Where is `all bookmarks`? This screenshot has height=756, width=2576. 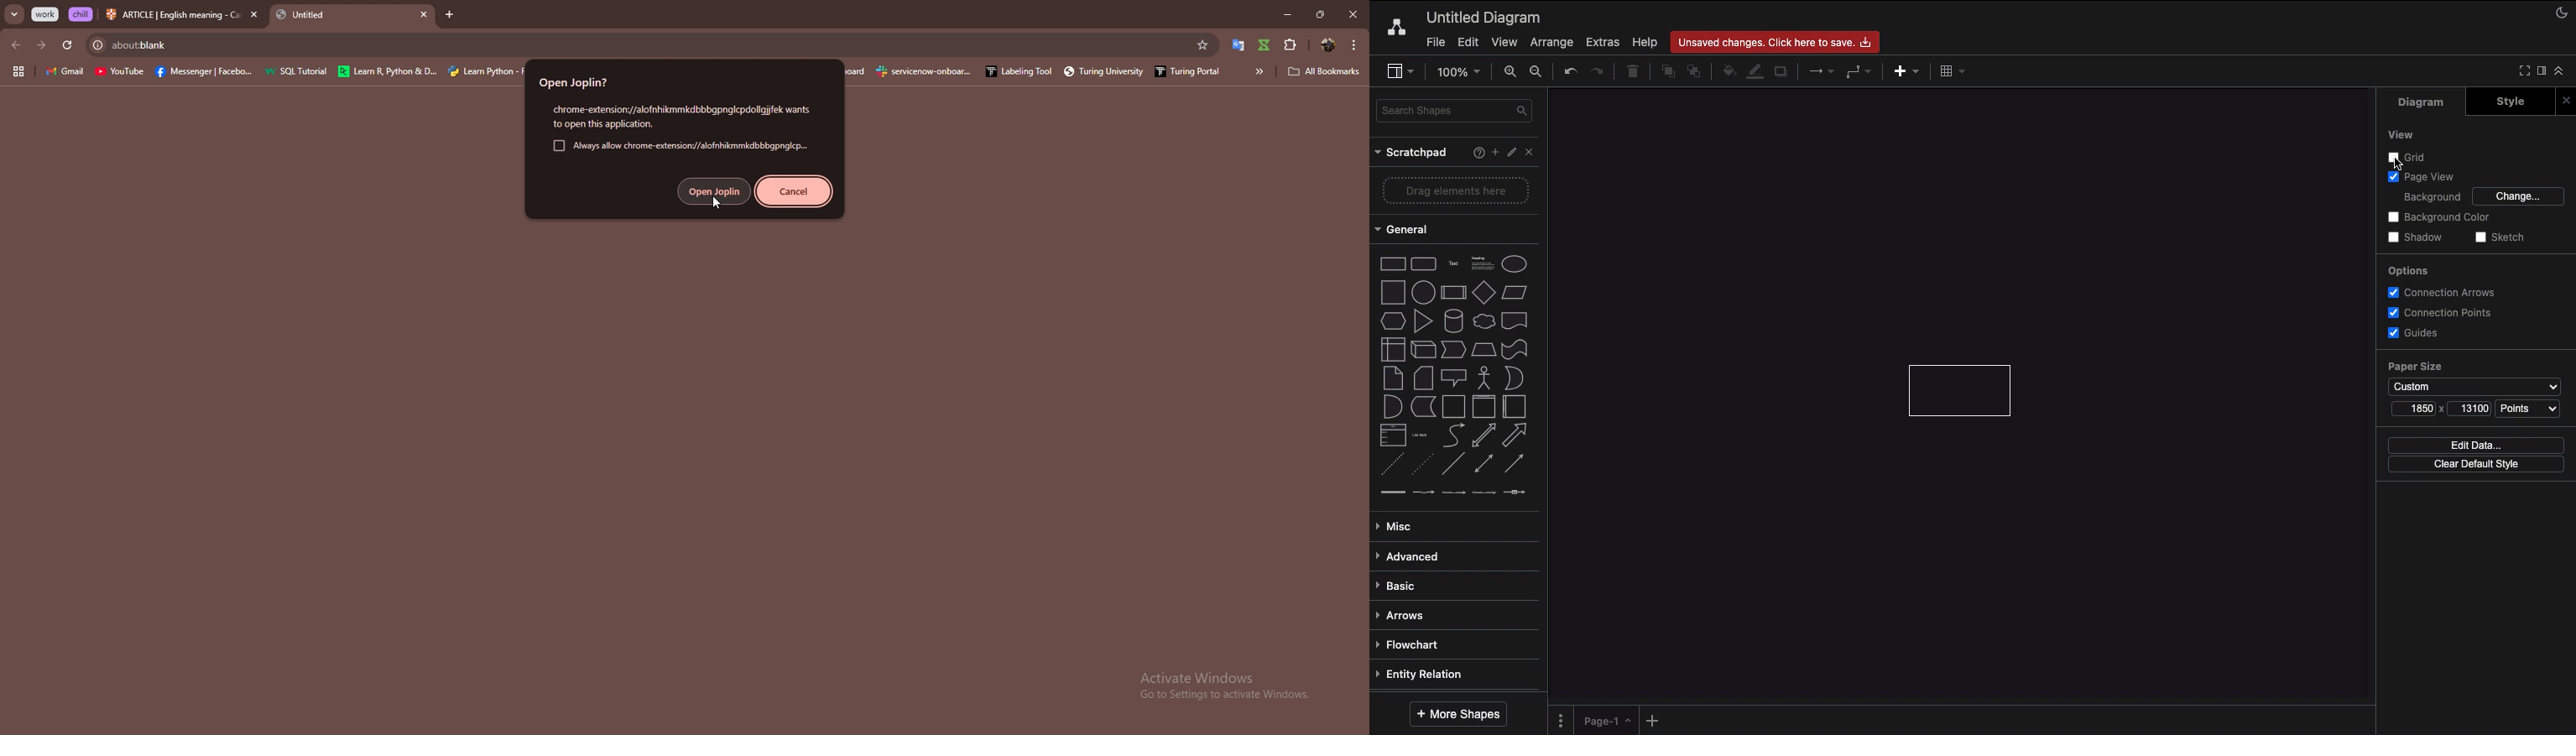
all bookmarks is located at coordinates (1325, 71).